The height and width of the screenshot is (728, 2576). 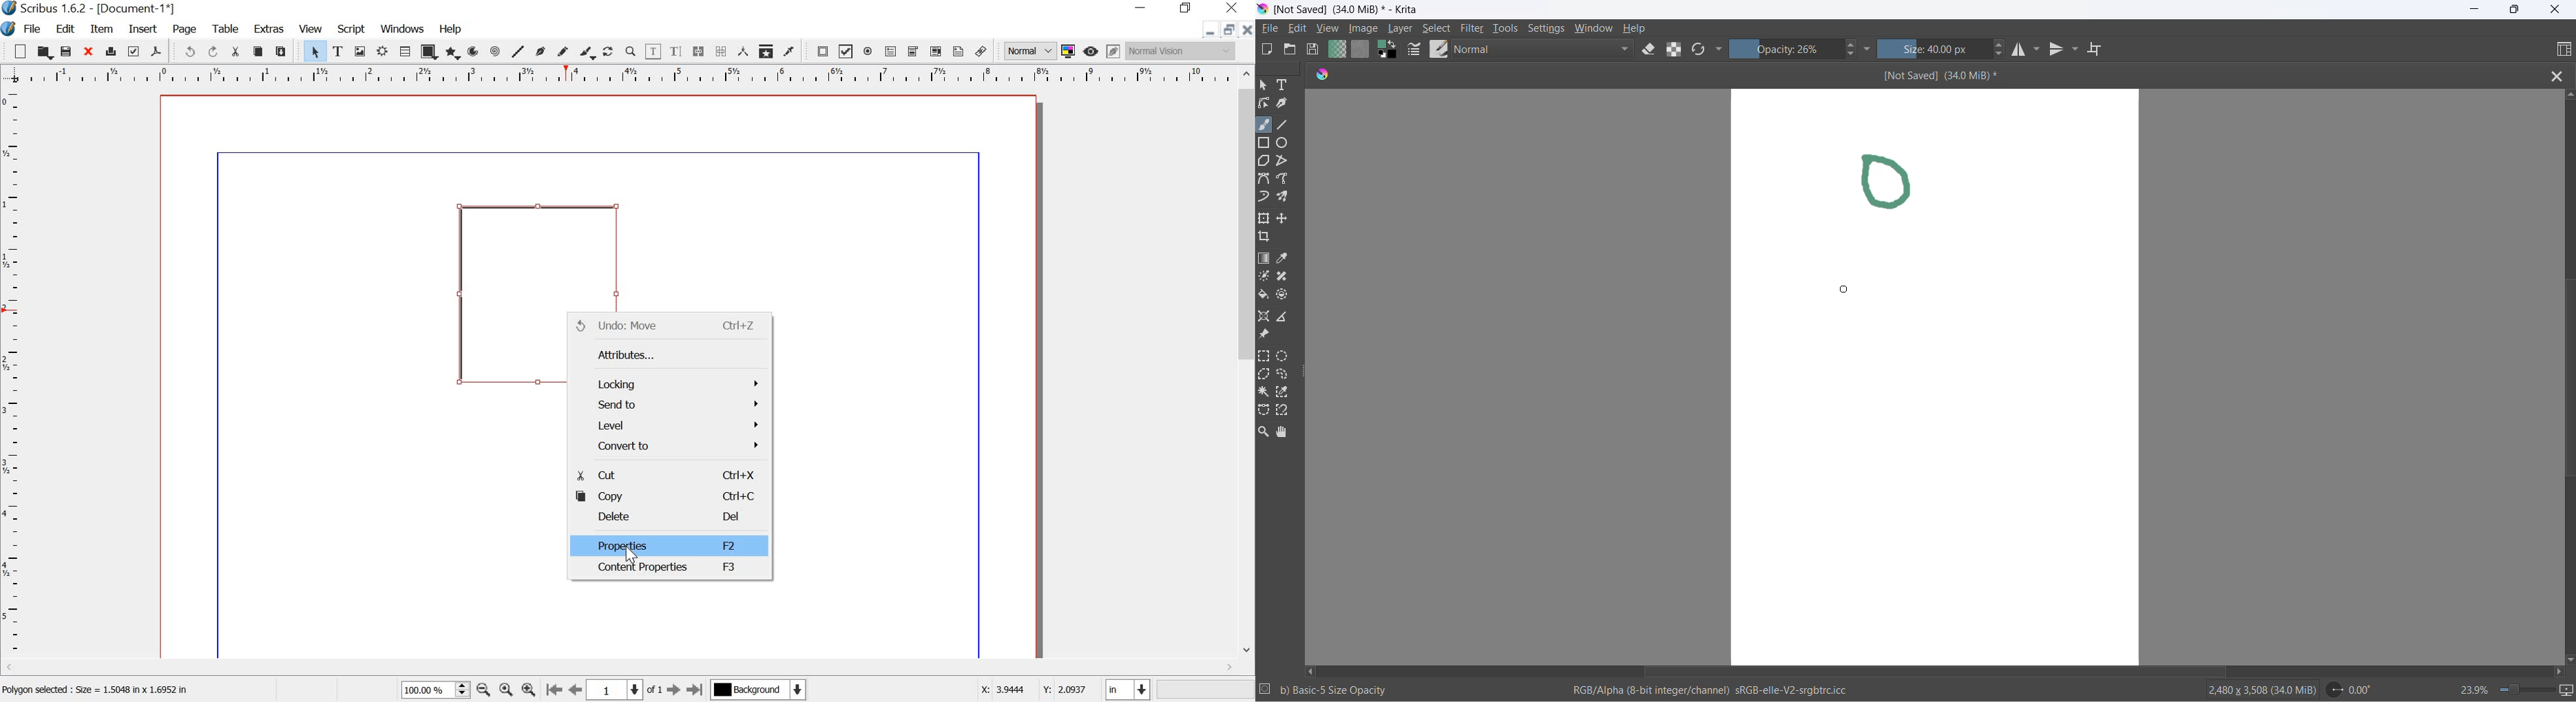 What do you see at coordinates (791, 52) in the screenshot?
I see `eye dropper` at bounding box center [791, 52].